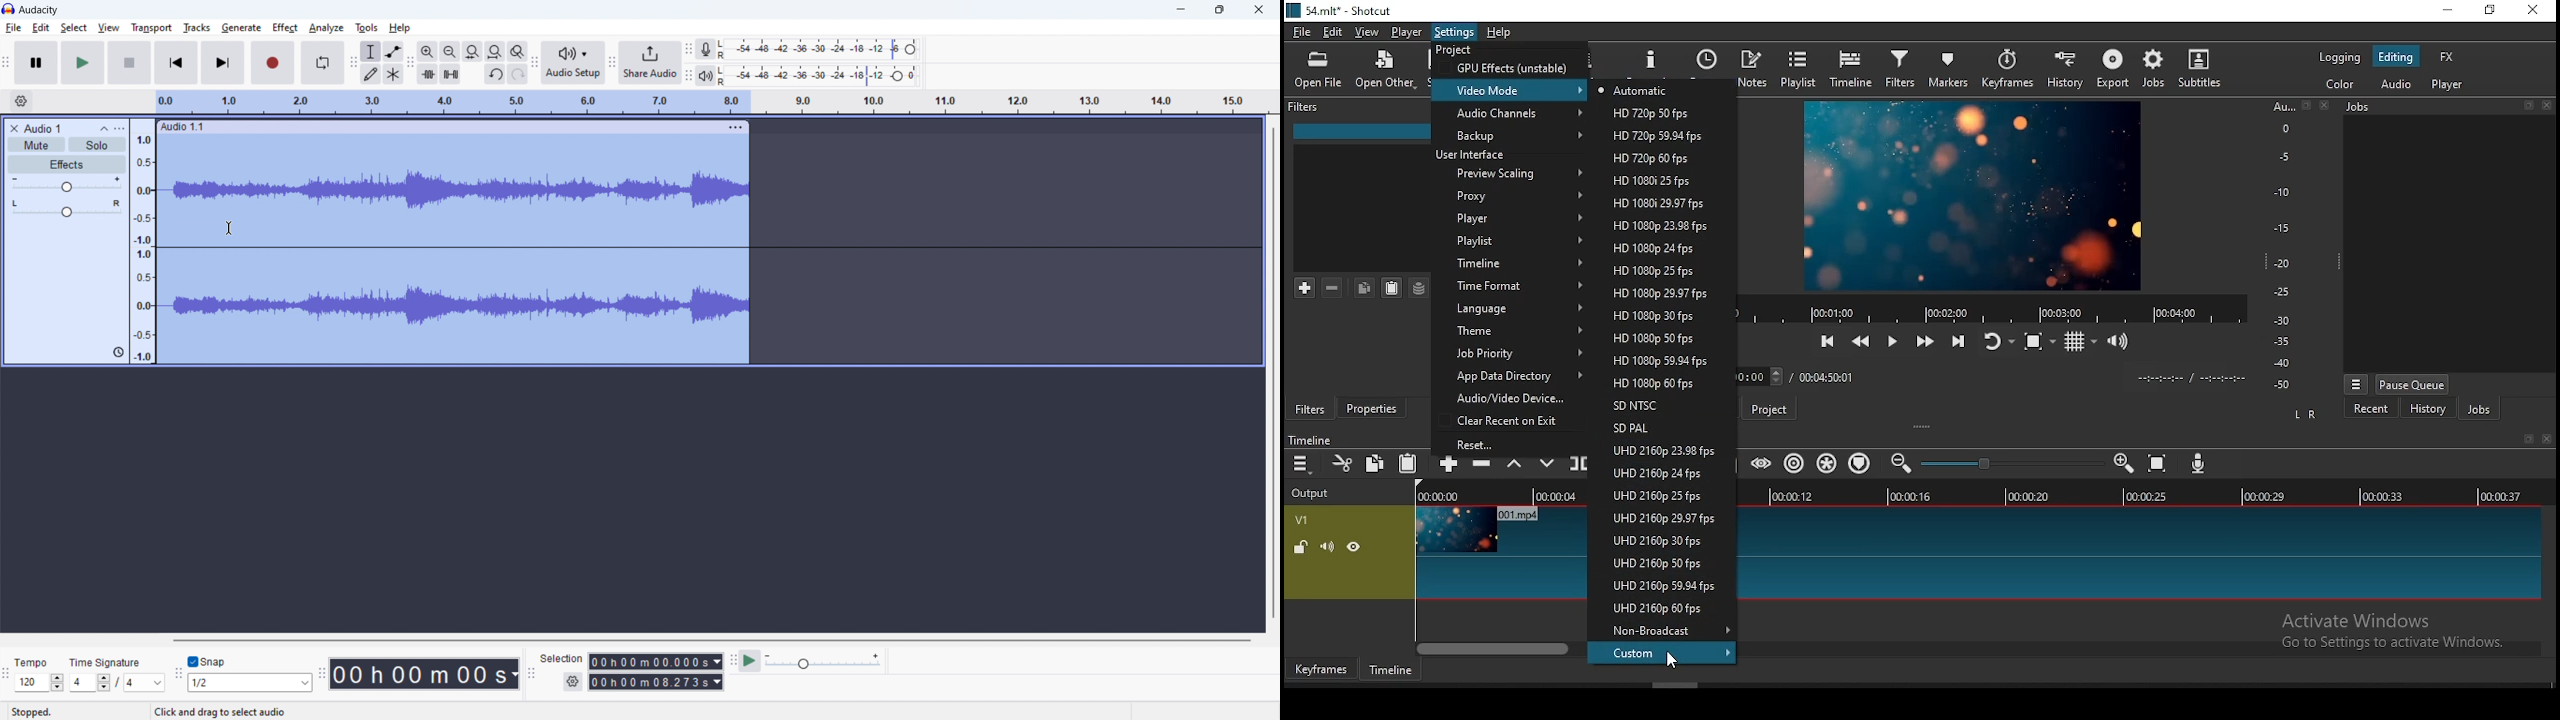 The height and width of the screenshot is (728, 2576). Describe the element at coordinates (1653, 156) in the screenshot. I see `resolution option` at that location.